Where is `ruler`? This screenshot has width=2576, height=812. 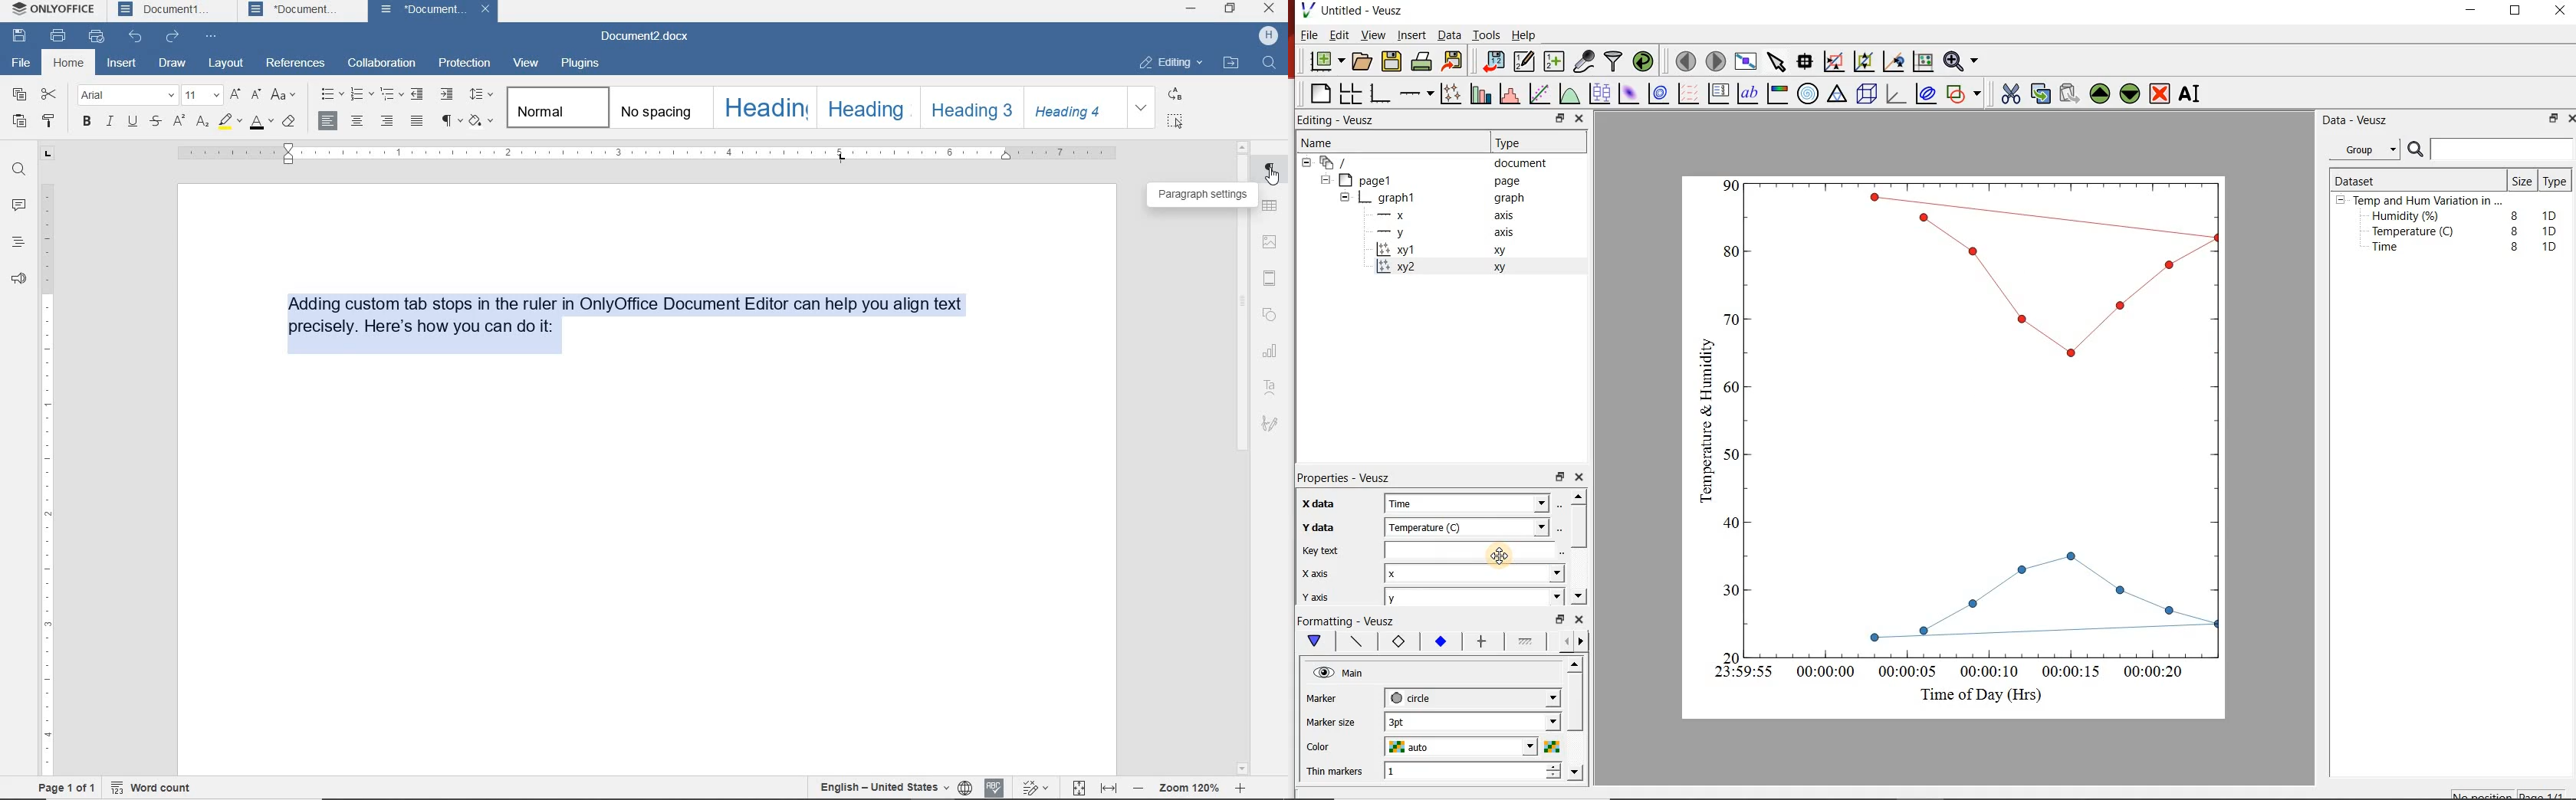
ruler is located at coordinates (645, 152).